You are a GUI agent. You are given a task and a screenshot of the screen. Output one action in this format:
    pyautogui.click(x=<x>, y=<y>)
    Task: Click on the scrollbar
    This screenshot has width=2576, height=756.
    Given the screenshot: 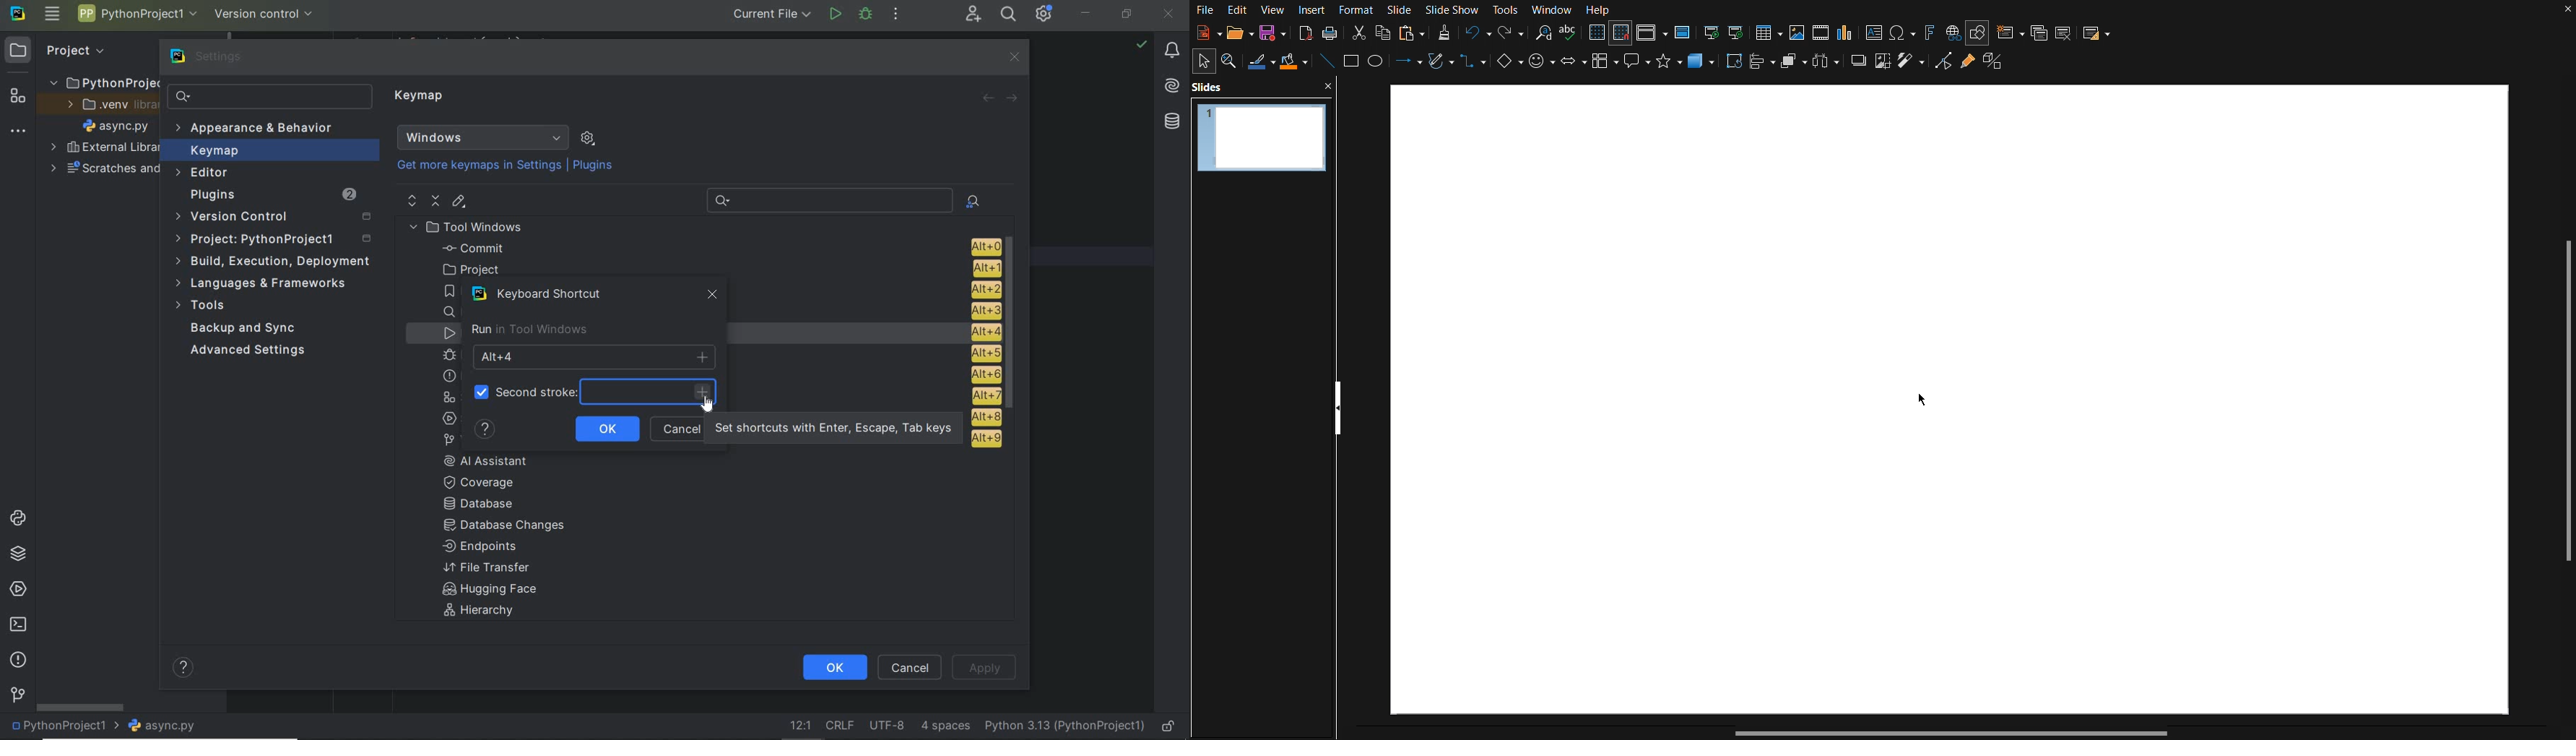 What is the action you would take?
    pyautogui.click(x=79, y=707)
    